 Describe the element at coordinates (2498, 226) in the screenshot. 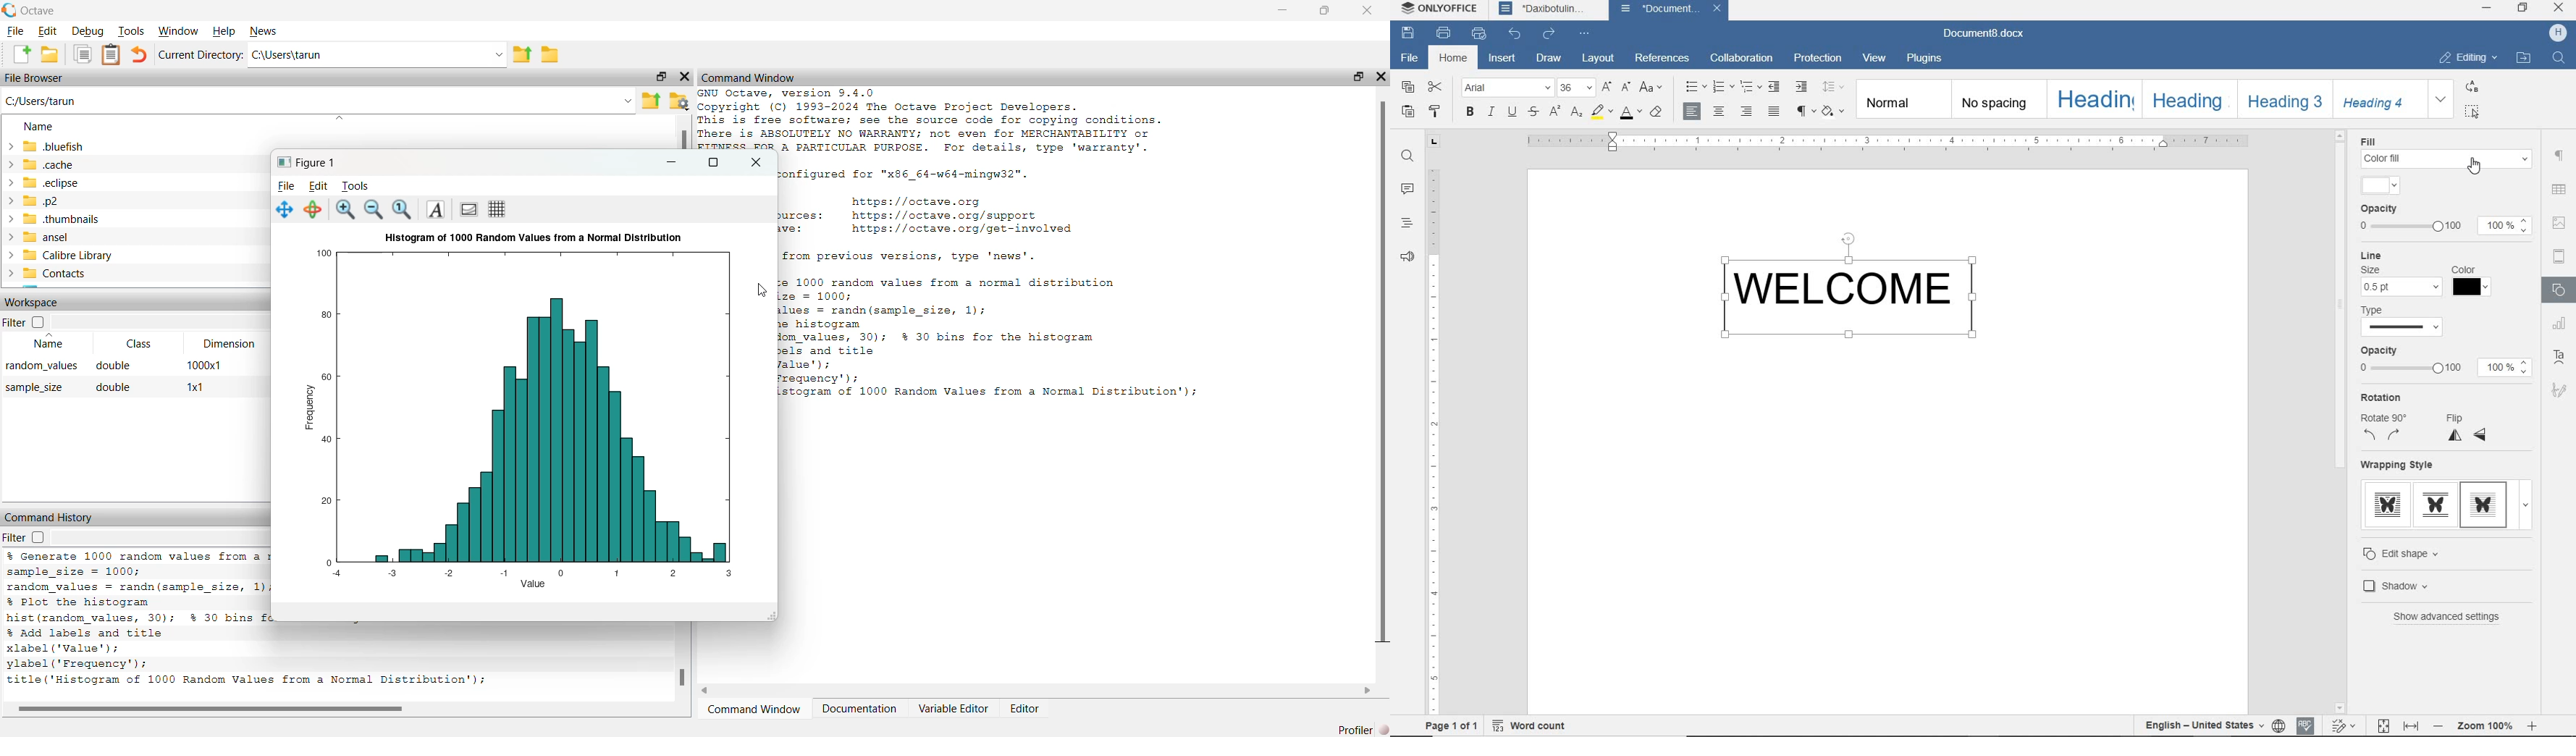

I see `100 %` at that location.